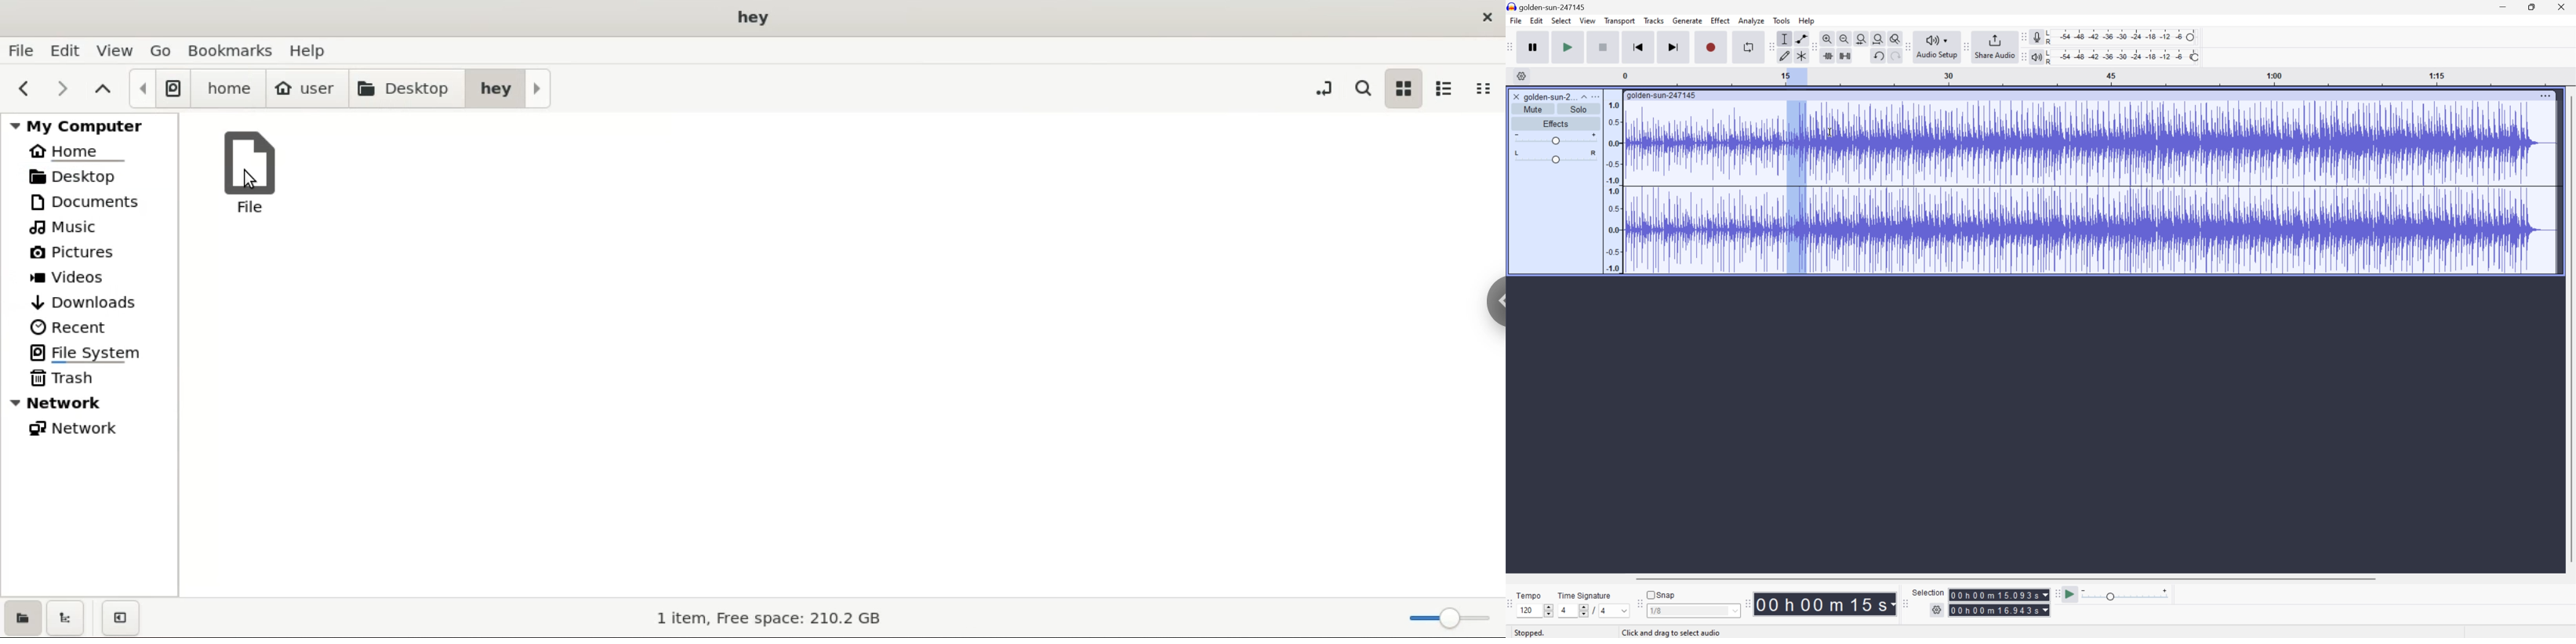 This screenshot has width=2576, height=644. What do you see at coordinates (121, 618) in the screenshot?
I see `close sidebar` at bounding box center [121, 618].